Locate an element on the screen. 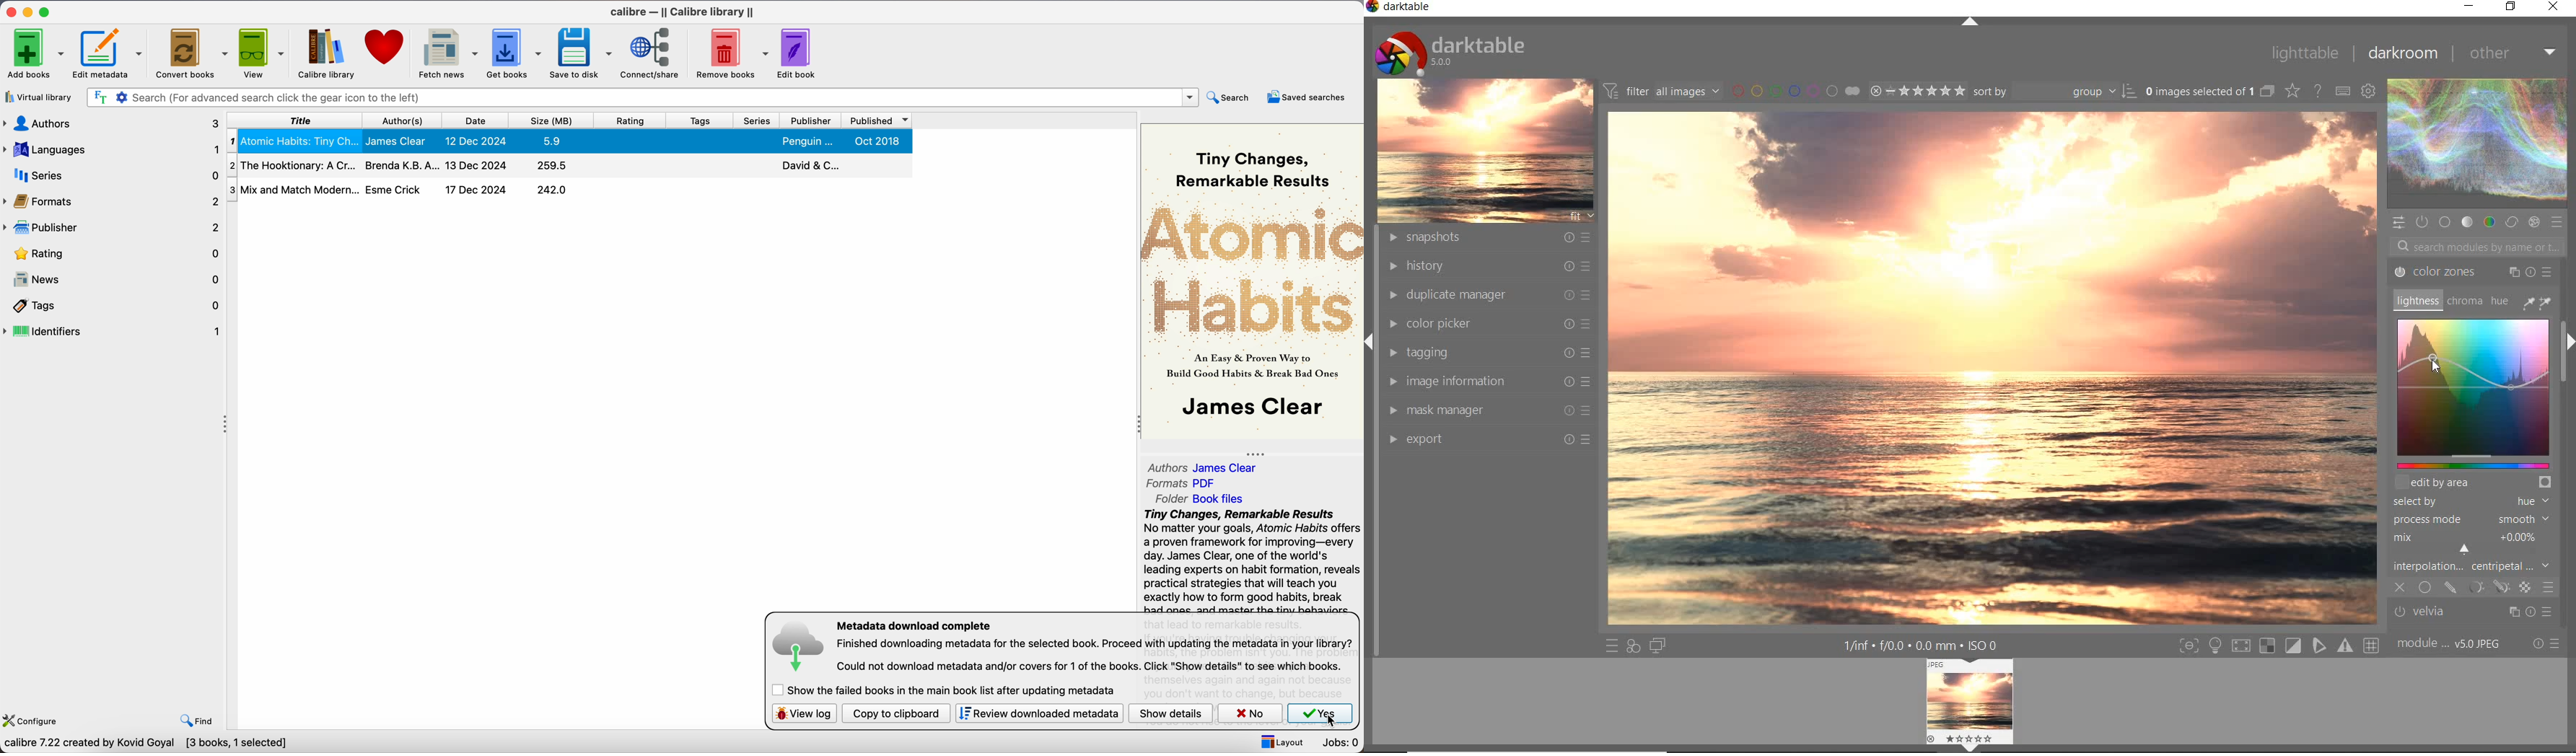 Image resolution: width=2576 pixels, height=756 pixels. define keyboard shortcut is located at coordinates (2341, 90).